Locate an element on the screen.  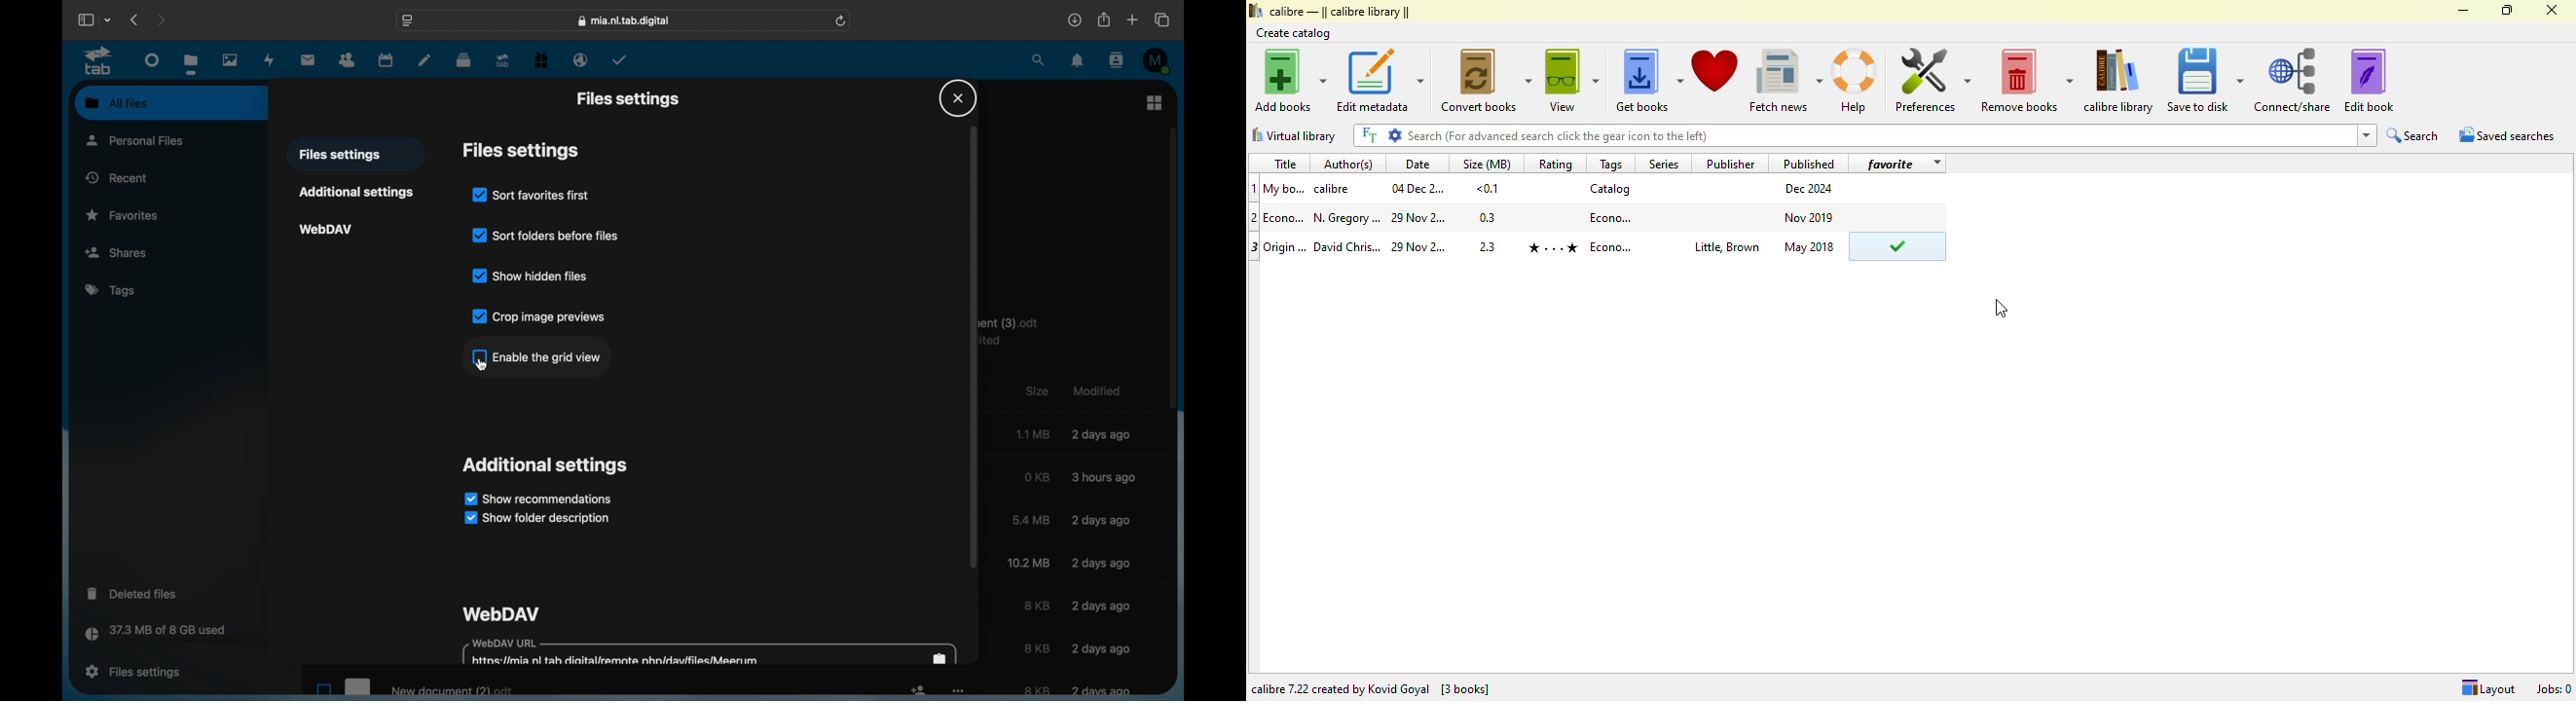
size is located at coordinates (1489, 217).